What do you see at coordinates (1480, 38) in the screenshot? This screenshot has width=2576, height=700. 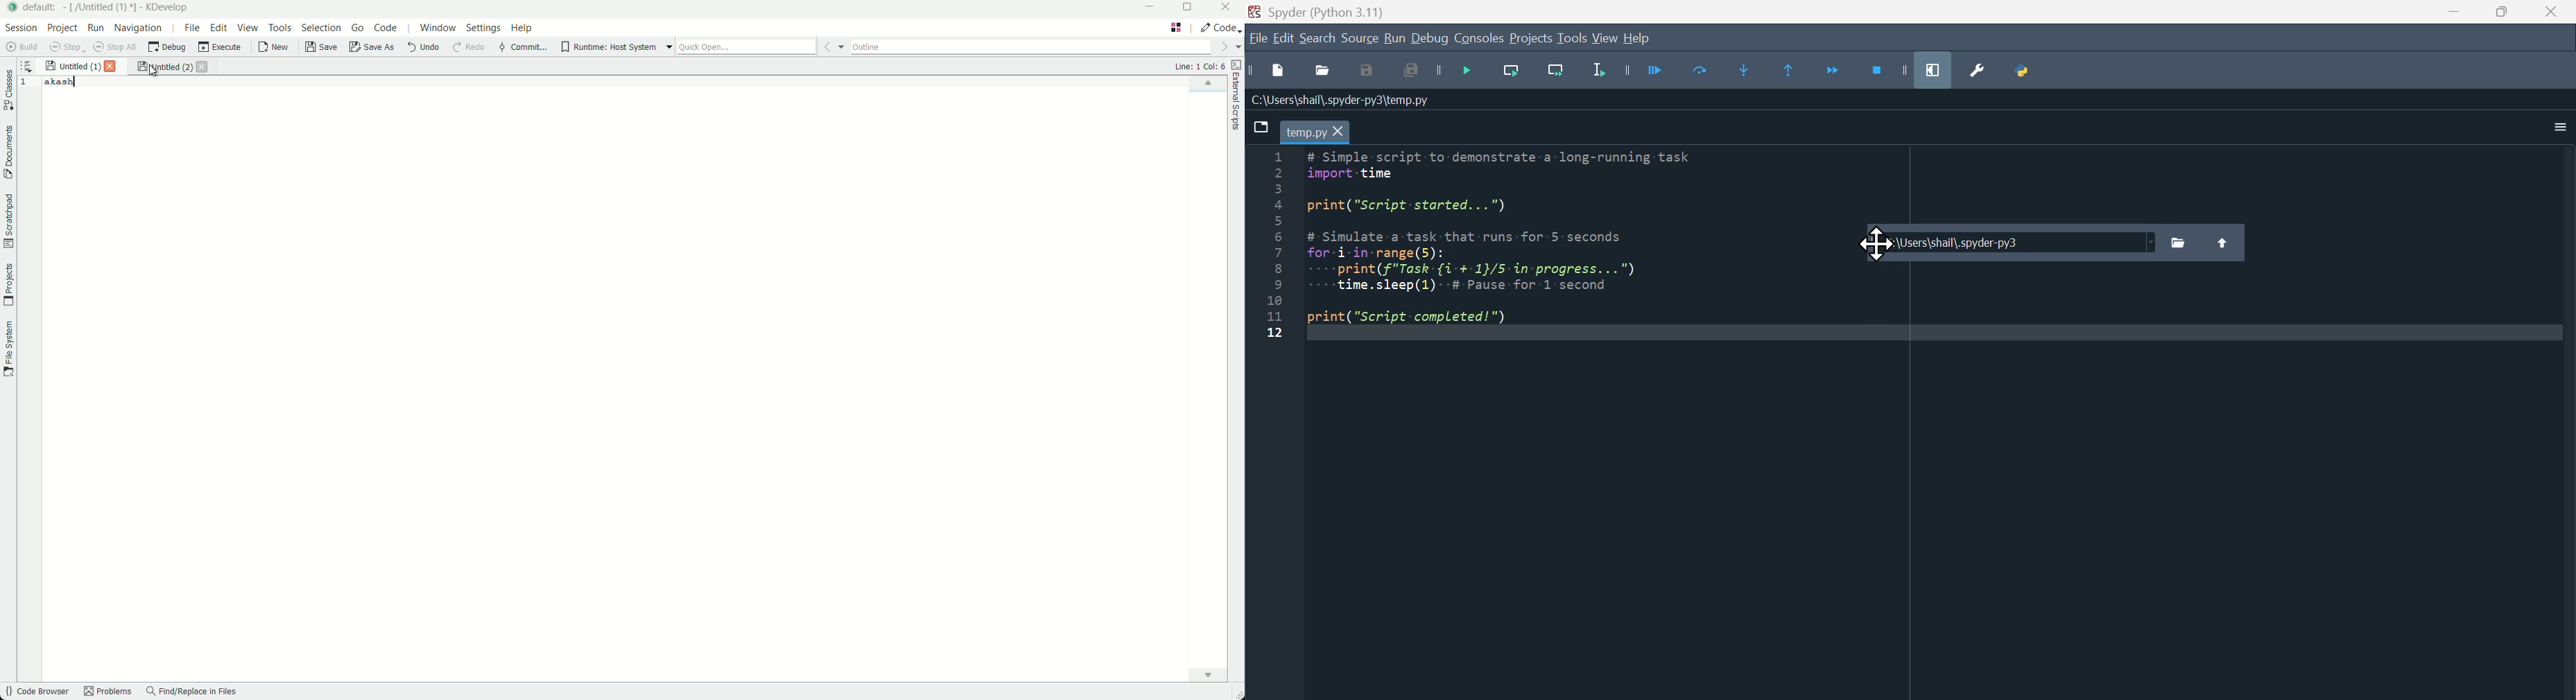 I see `console` at bounding box center [1480, 38].